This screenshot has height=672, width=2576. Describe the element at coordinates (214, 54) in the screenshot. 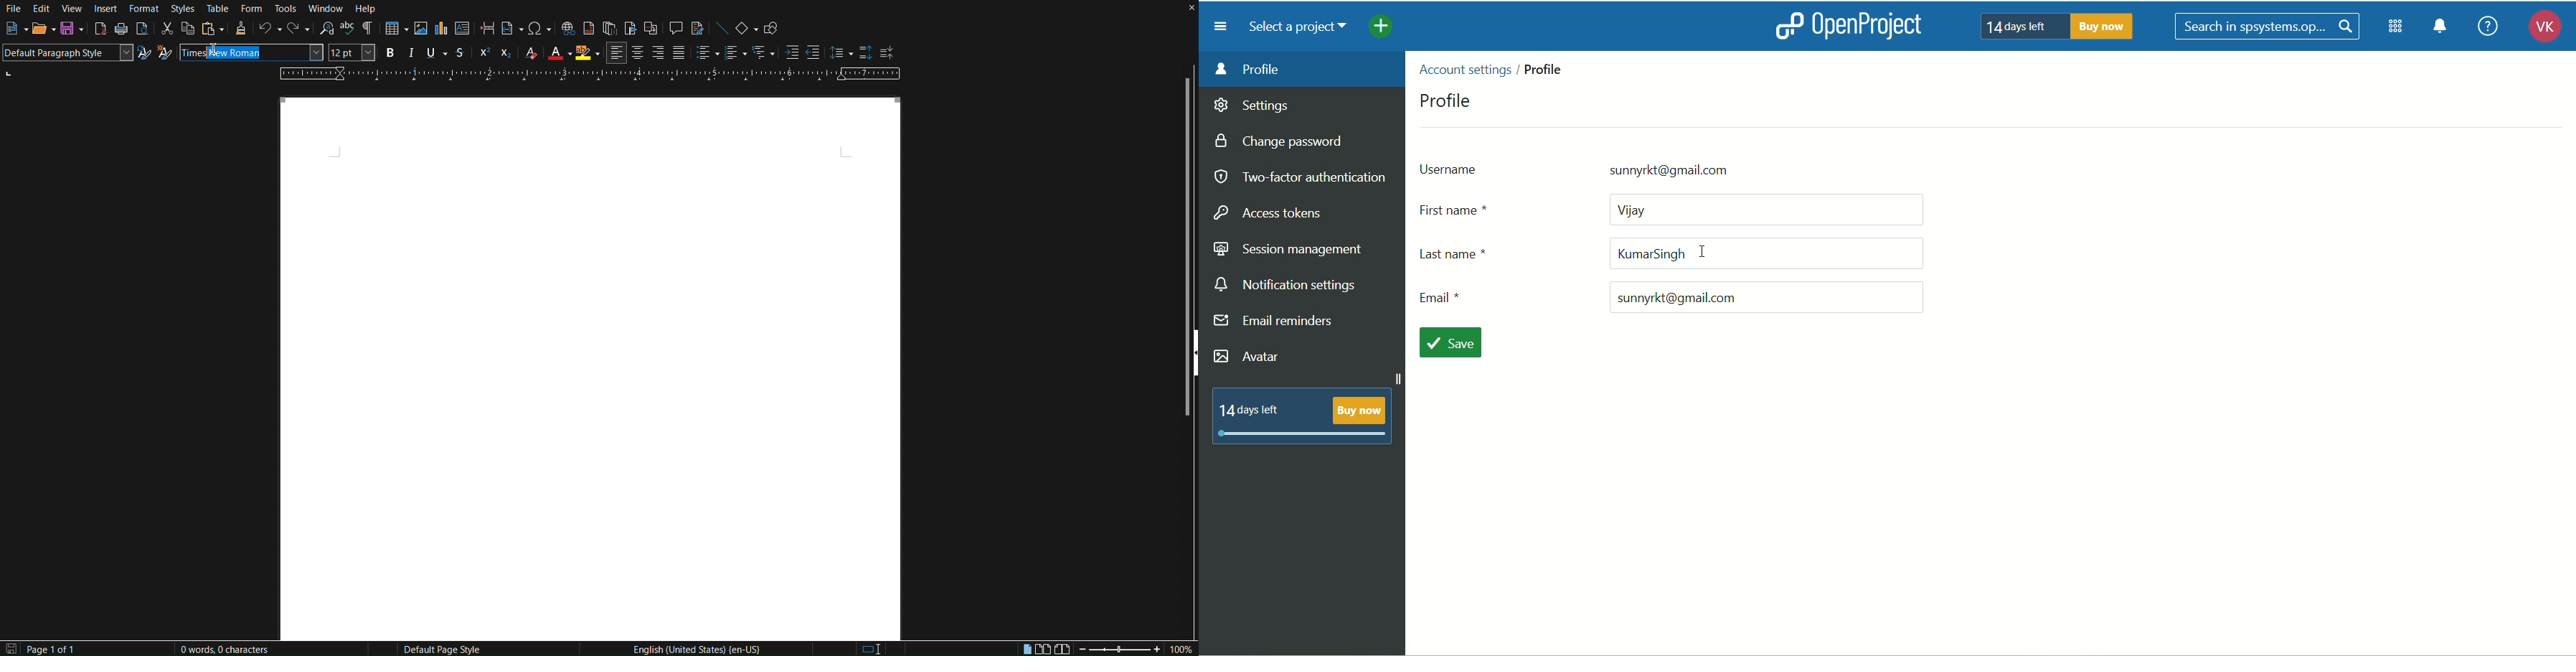

I see `Cursor` at that location.